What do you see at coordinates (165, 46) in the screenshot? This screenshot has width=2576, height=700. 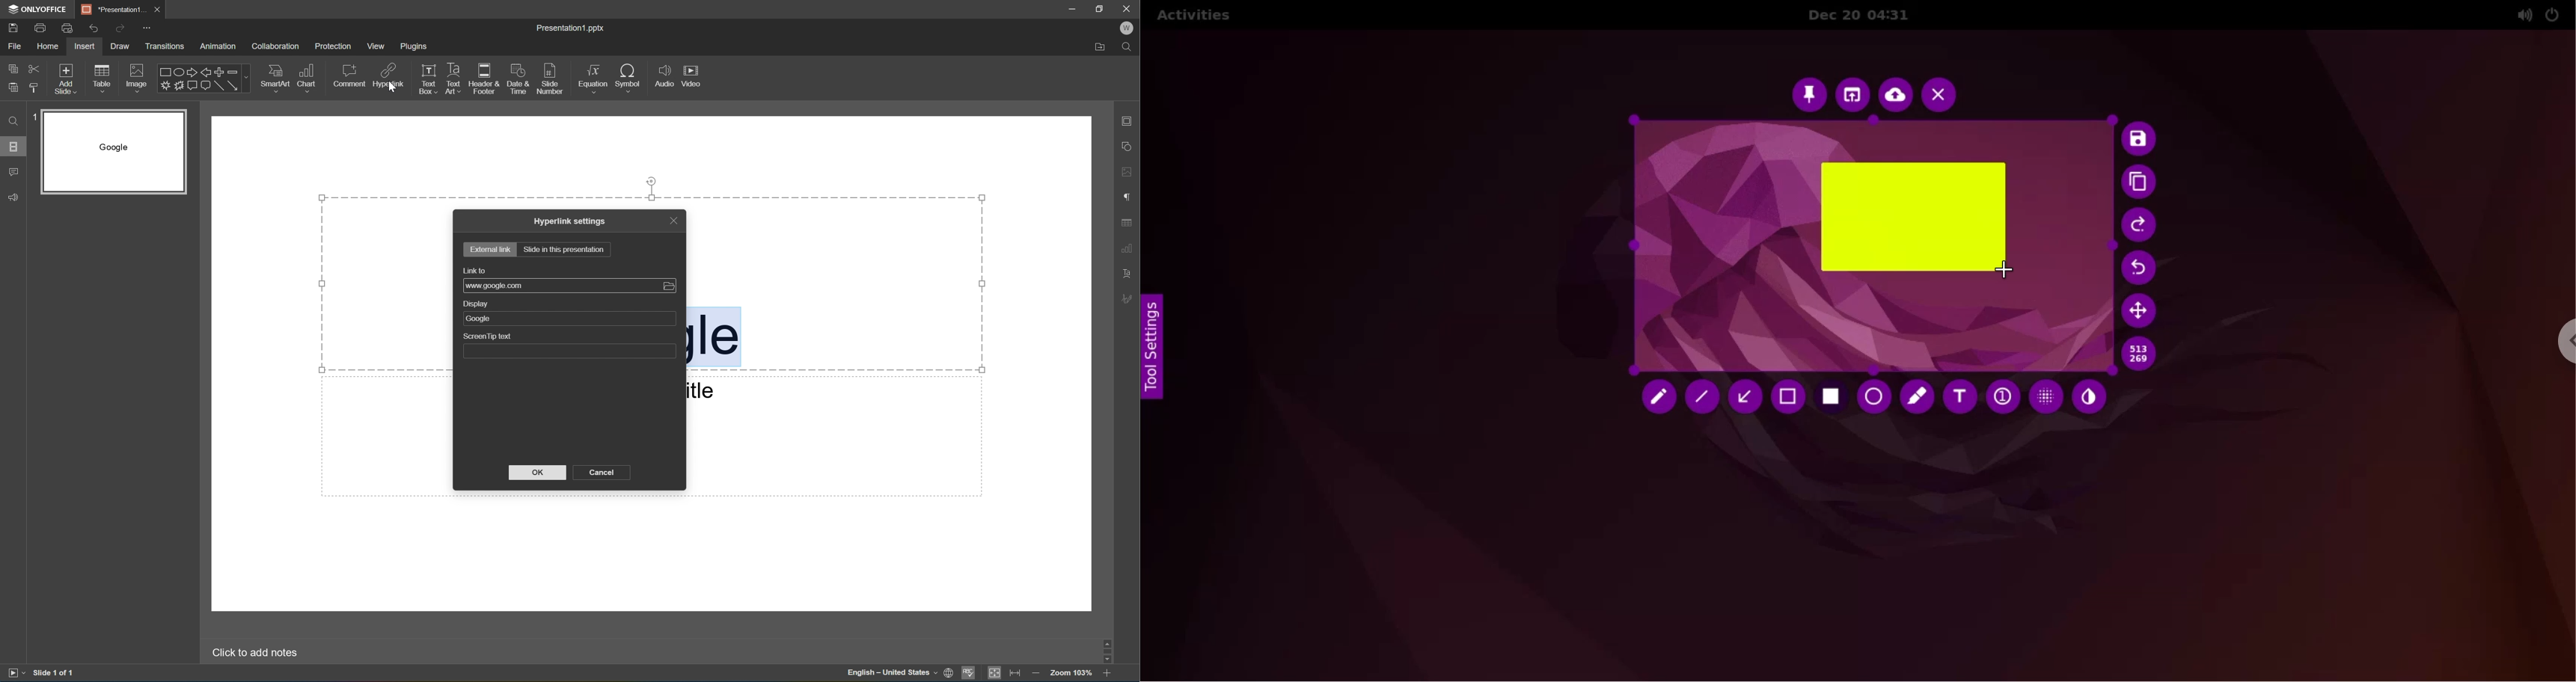 I see `Transitions` at bounding box center [165, 46].